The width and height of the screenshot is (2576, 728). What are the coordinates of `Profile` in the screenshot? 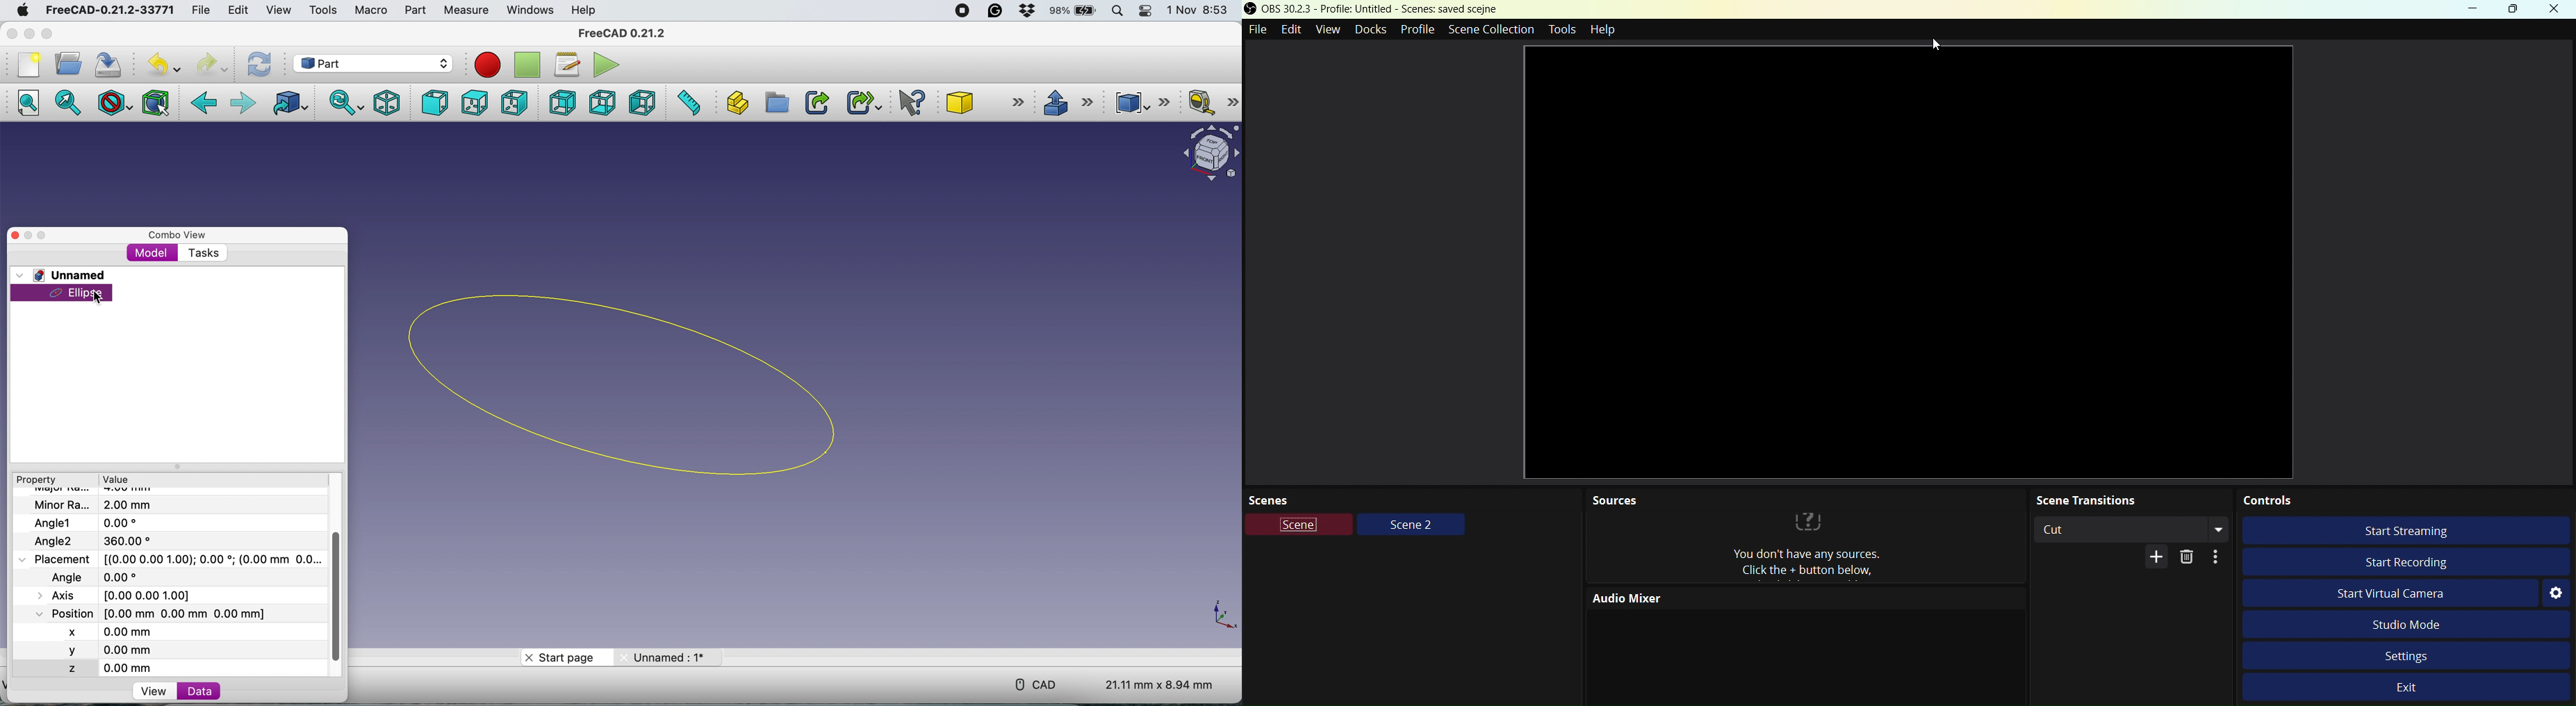 It's located at (1418, 31).